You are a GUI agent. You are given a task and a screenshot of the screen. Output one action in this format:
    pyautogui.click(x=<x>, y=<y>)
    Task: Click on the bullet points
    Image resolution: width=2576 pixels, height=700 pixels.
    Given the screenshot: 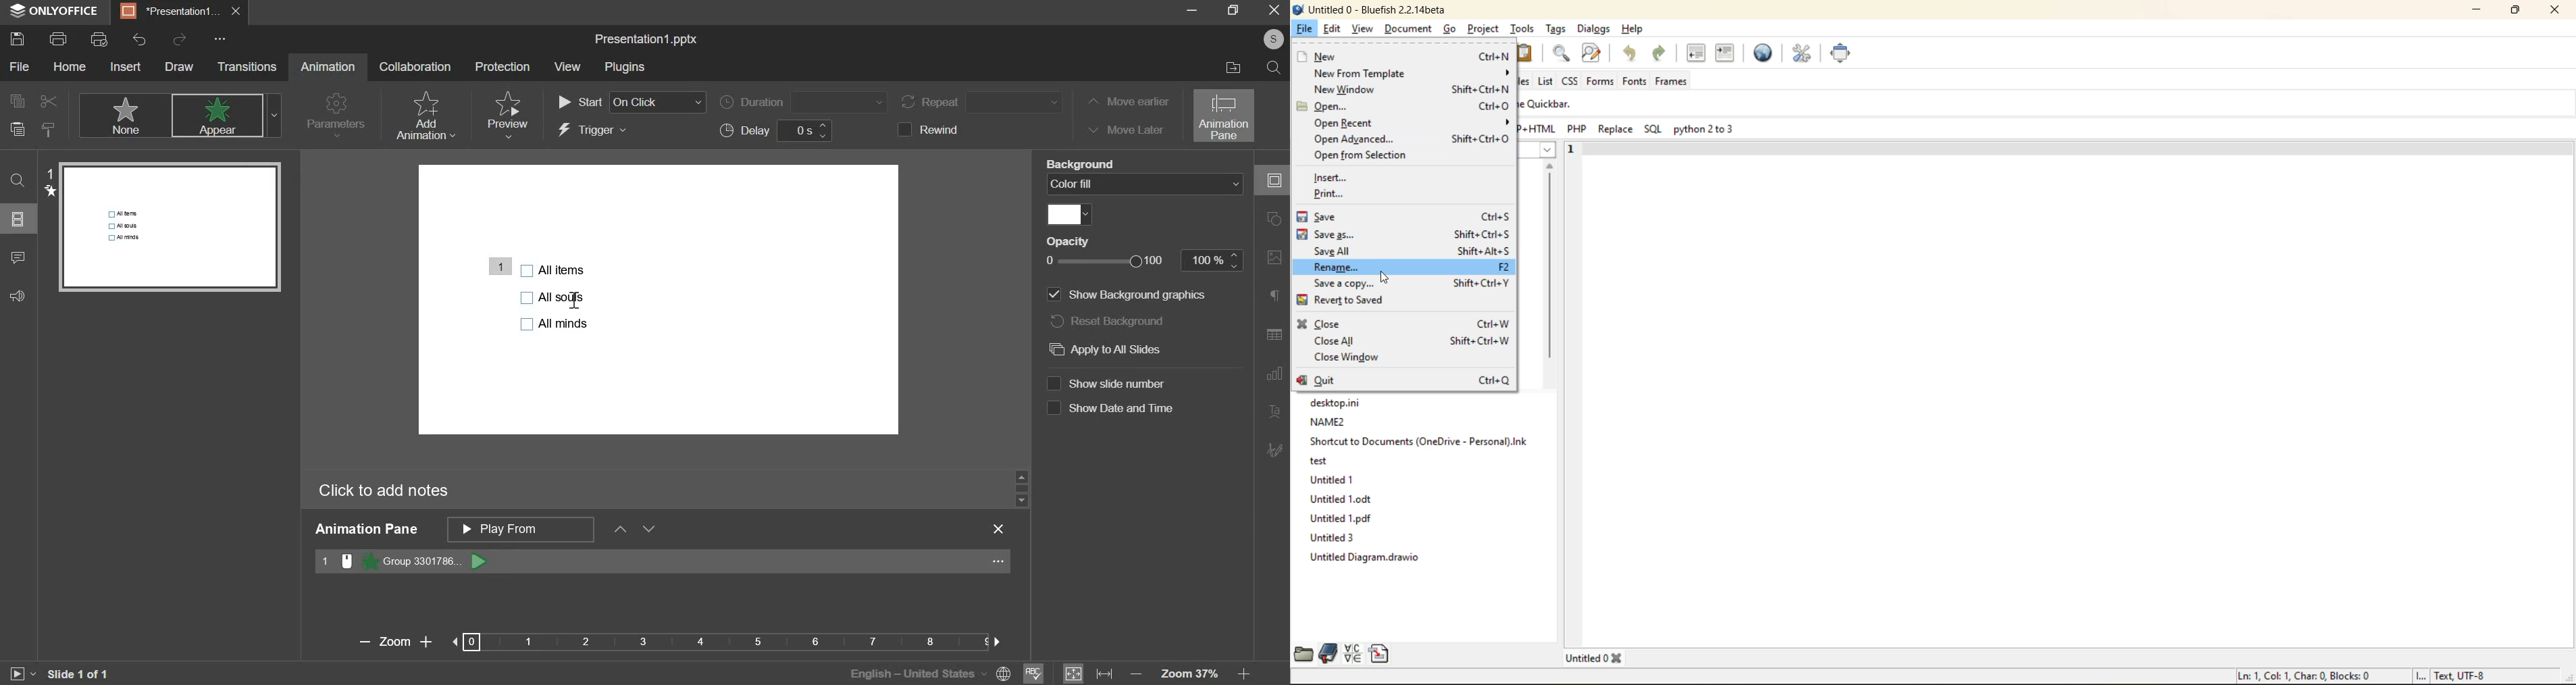 What is the action you would take?
    pyautogui.click(x=553, y=298)
    